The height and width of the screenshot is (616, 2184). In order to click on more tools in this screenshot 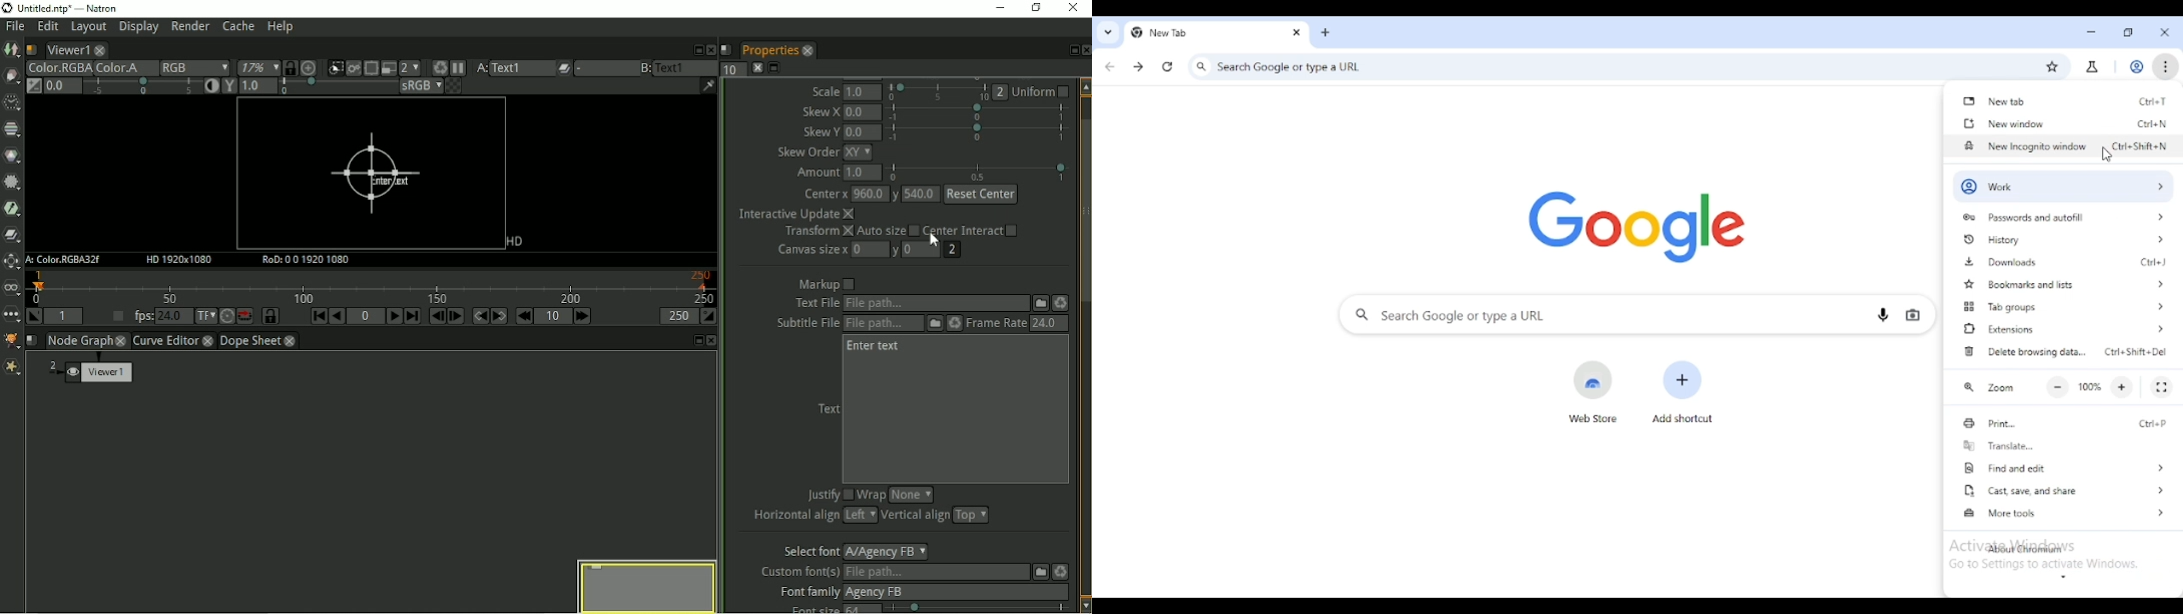, I will do `click(2067, 512)`.